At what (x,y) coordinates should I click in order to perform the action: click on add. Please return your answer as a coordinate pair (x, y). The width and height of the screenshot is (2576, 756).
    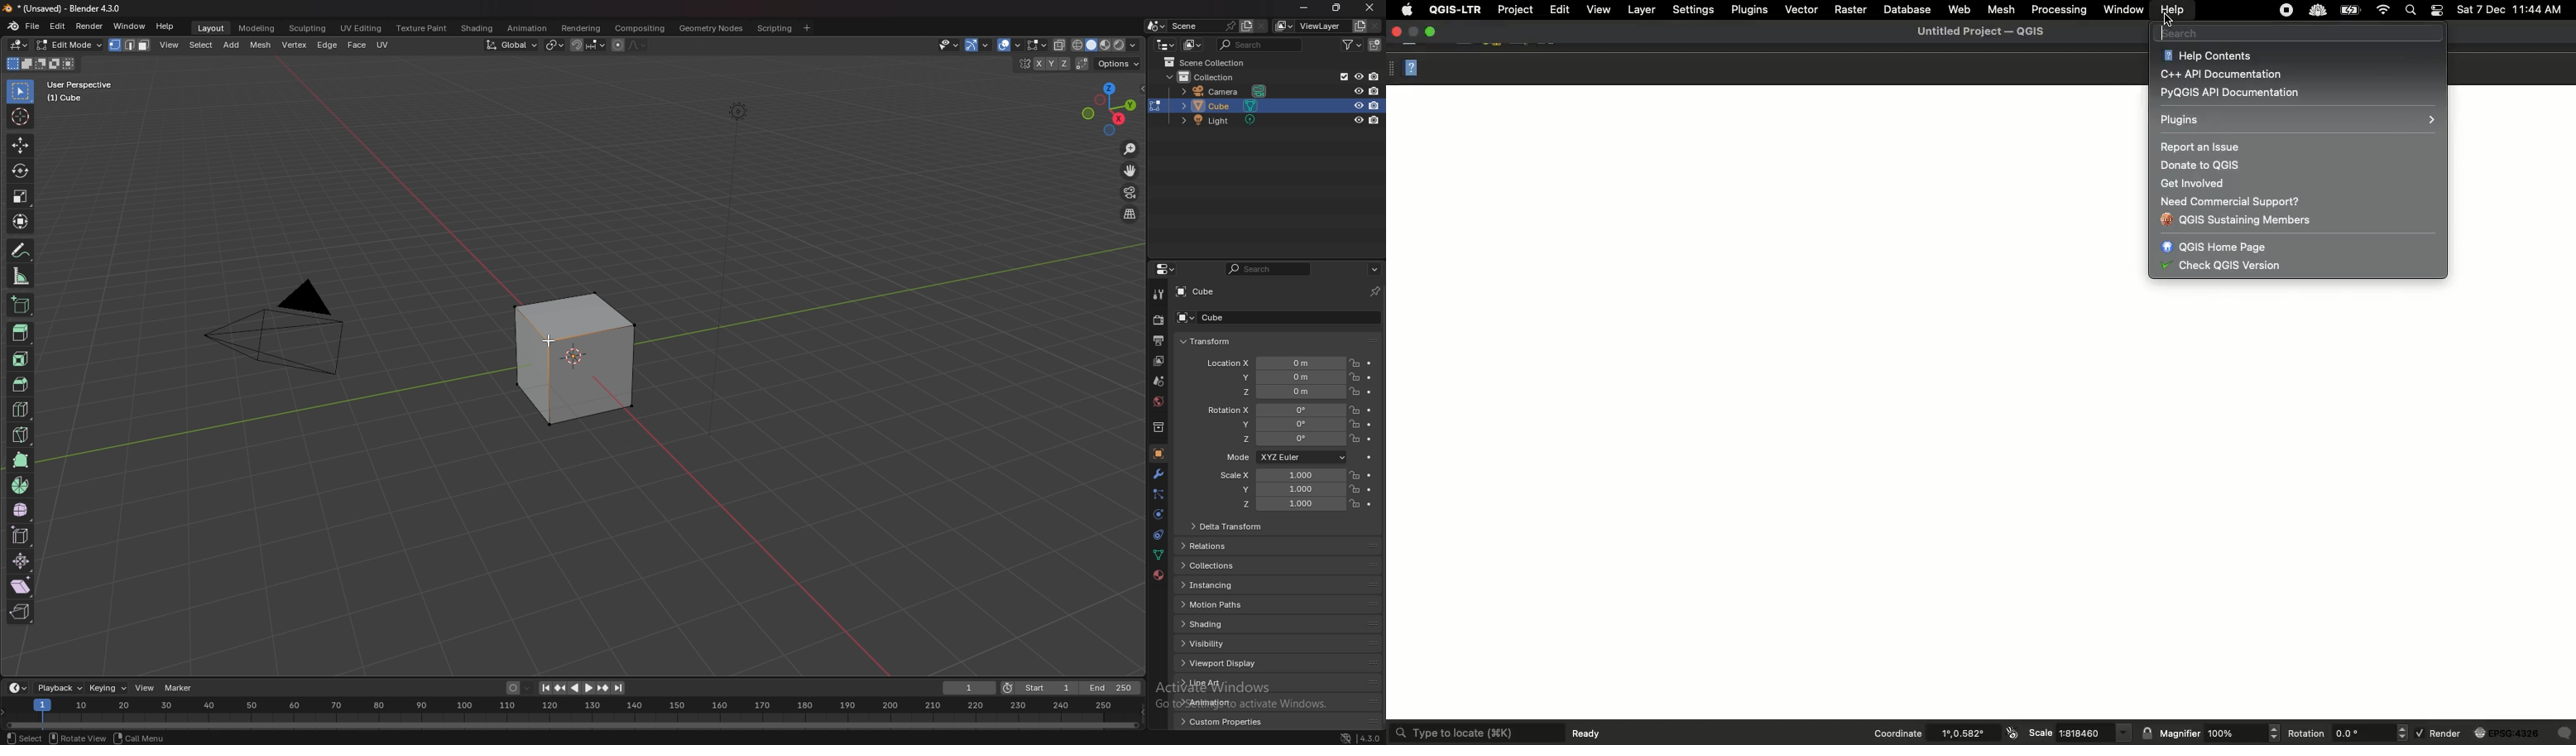
    Looking at the image, I should click on (232, 45).